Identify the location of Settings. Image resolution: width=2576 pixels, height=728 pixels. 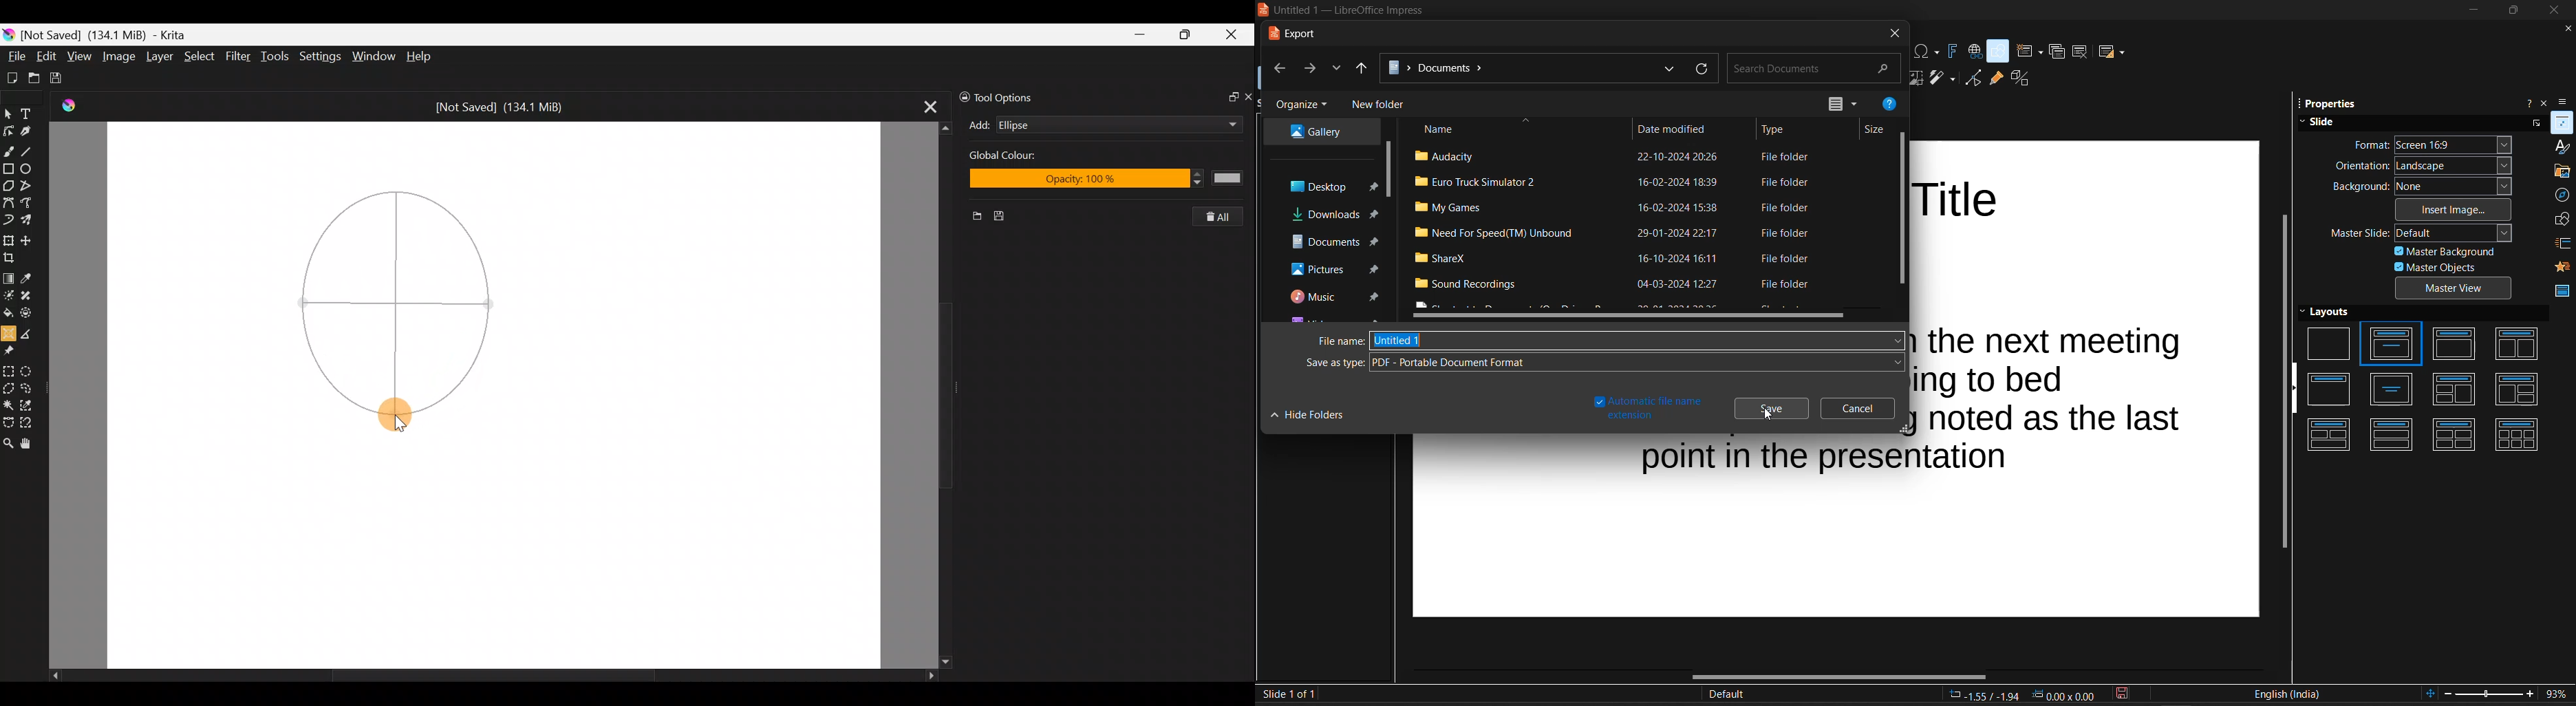
(319, 56).